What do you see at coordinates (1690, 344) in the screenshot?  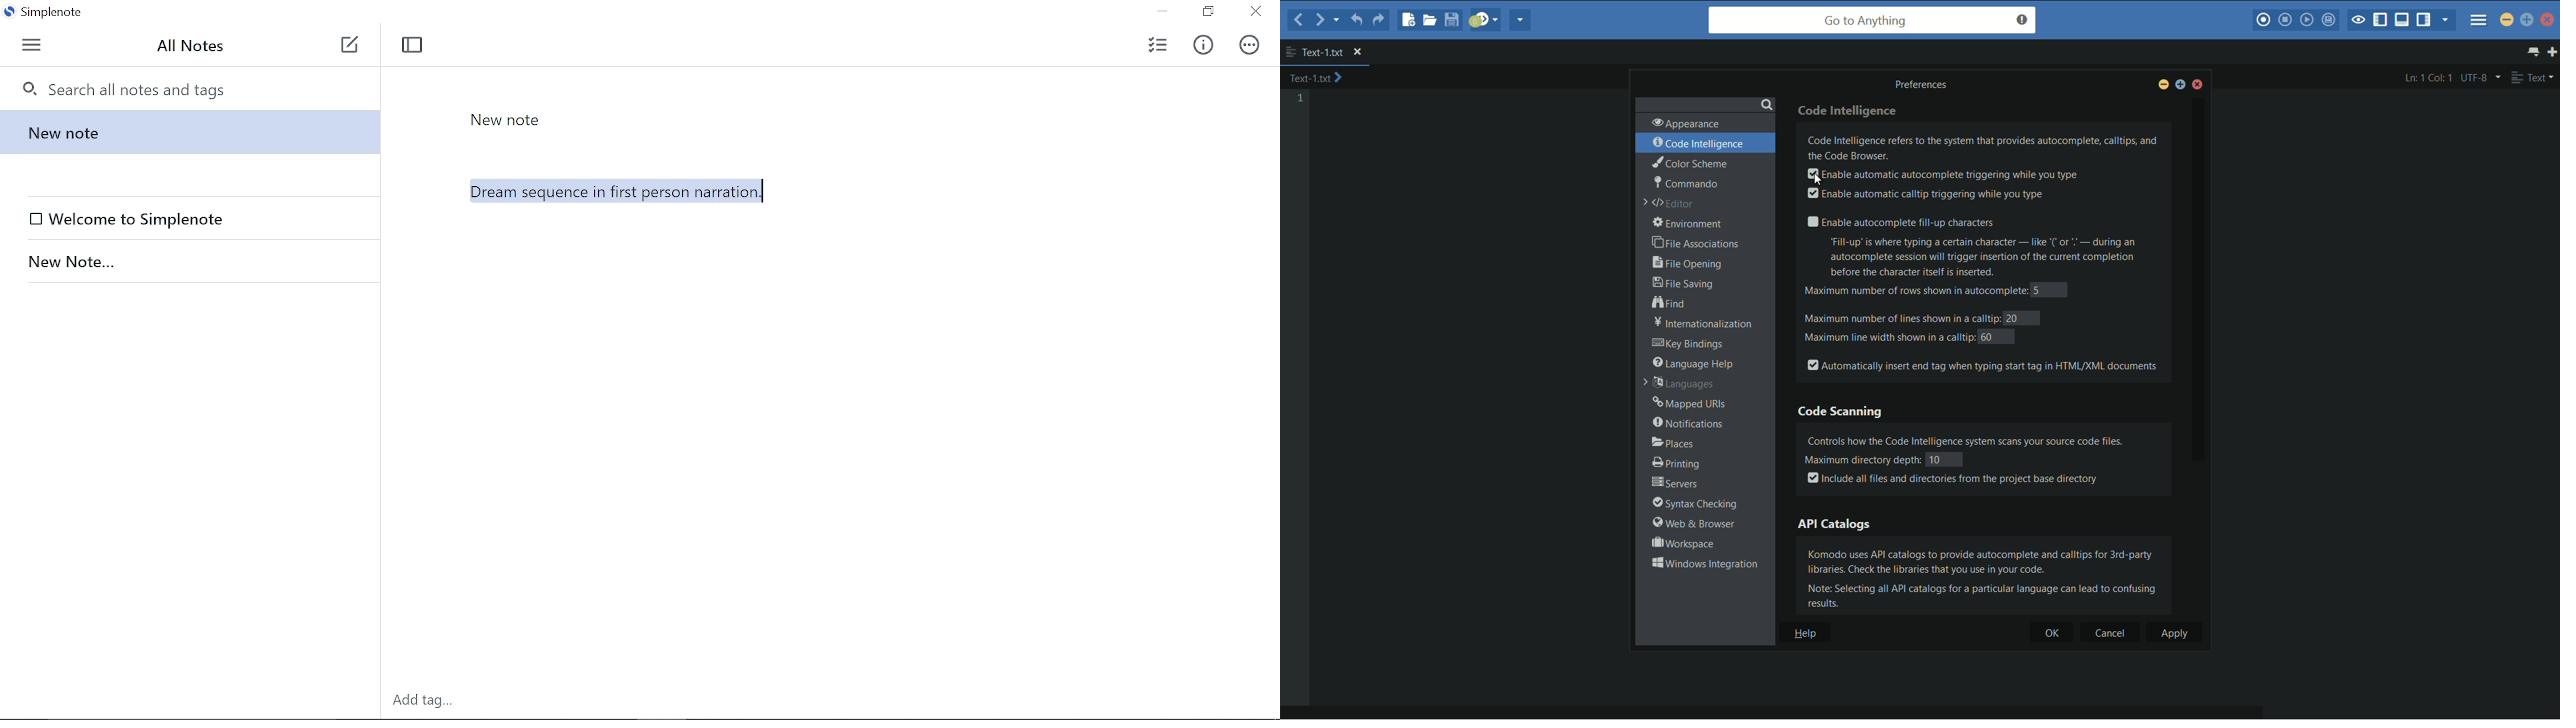 I see `key bindings` at bounding box center [1690, 344].